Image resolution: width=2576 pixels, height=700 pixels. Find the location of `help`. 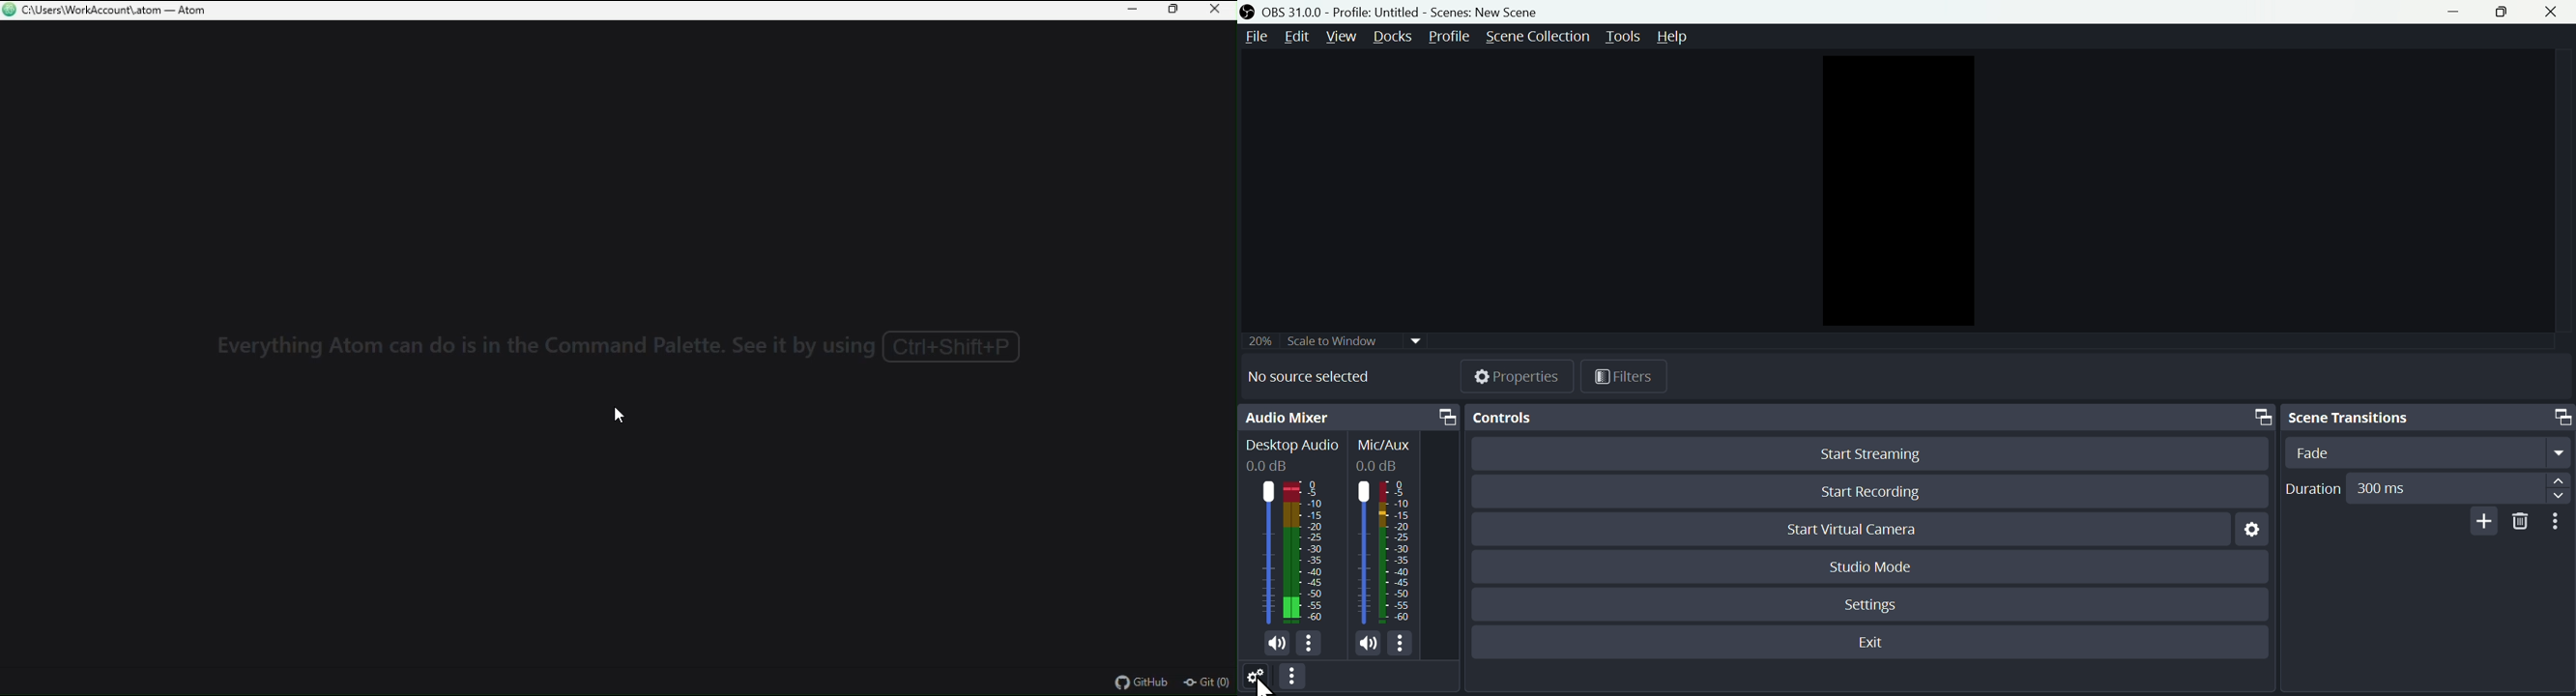

help is located at coordinates (1675, 36).